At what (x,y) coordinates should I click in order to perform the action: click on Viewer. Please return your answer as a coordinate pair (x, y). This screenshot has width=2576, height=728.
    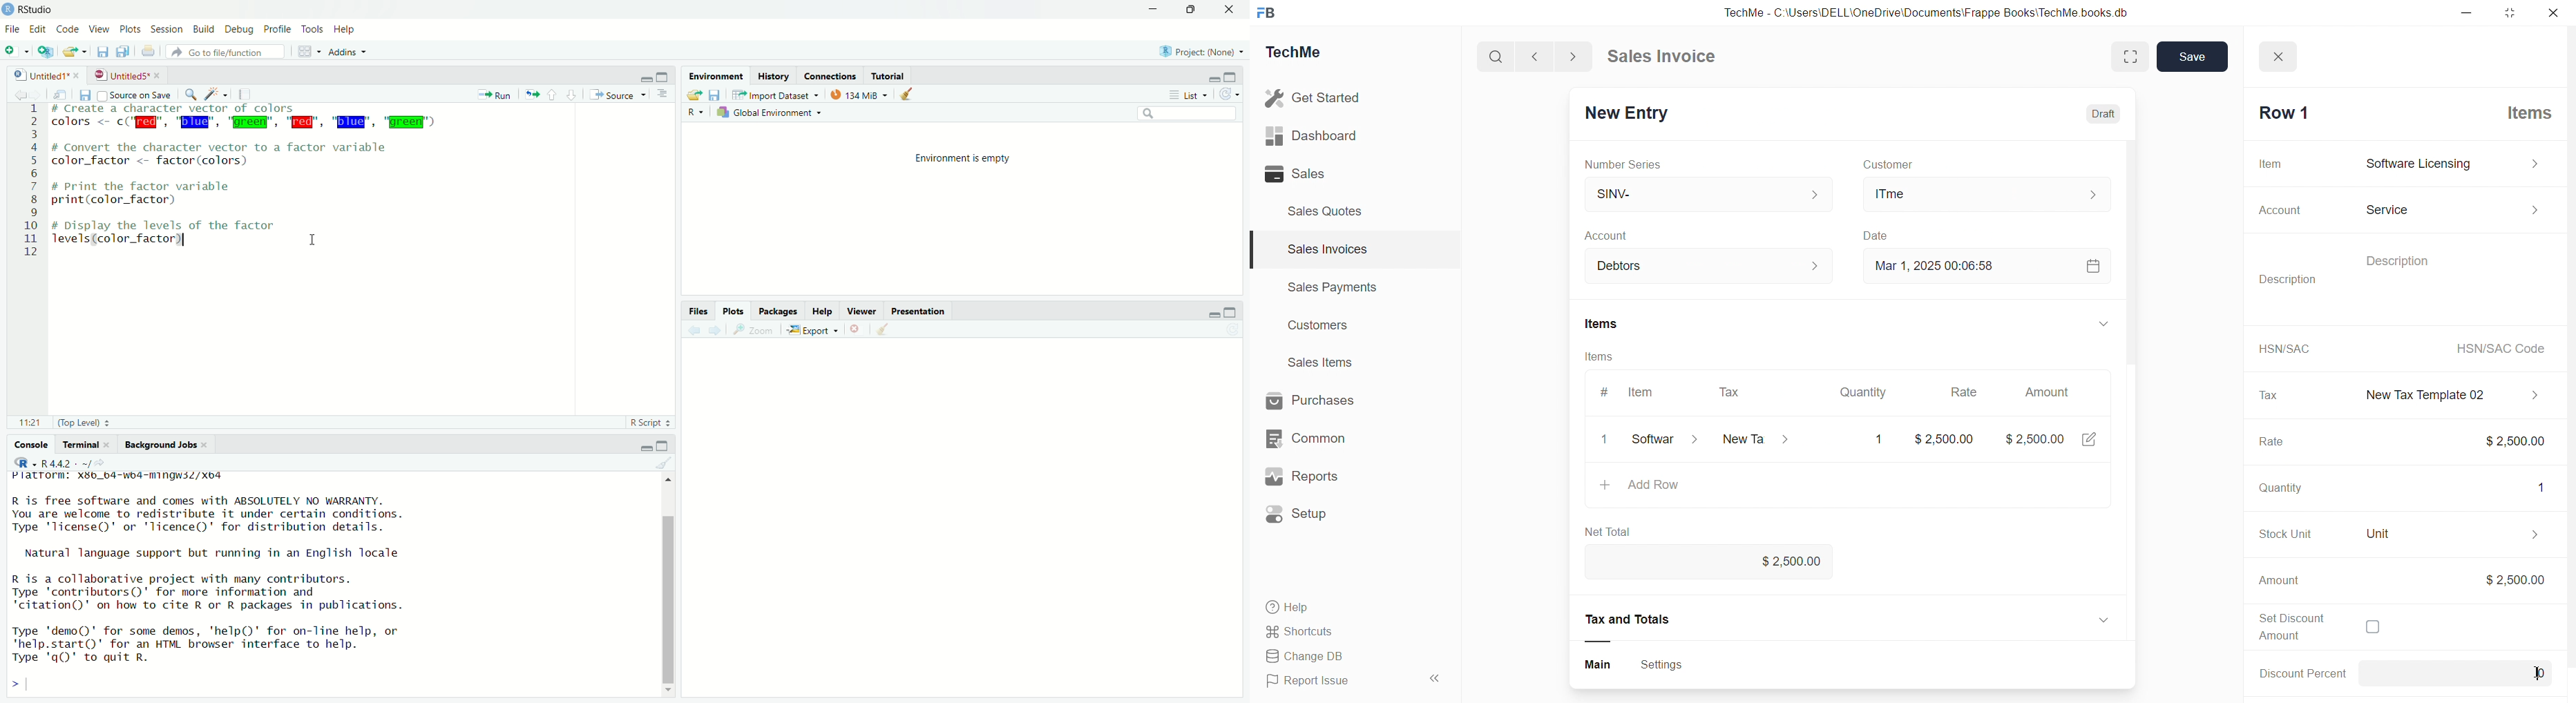
    Looking at the image, I should click on (863, 310).